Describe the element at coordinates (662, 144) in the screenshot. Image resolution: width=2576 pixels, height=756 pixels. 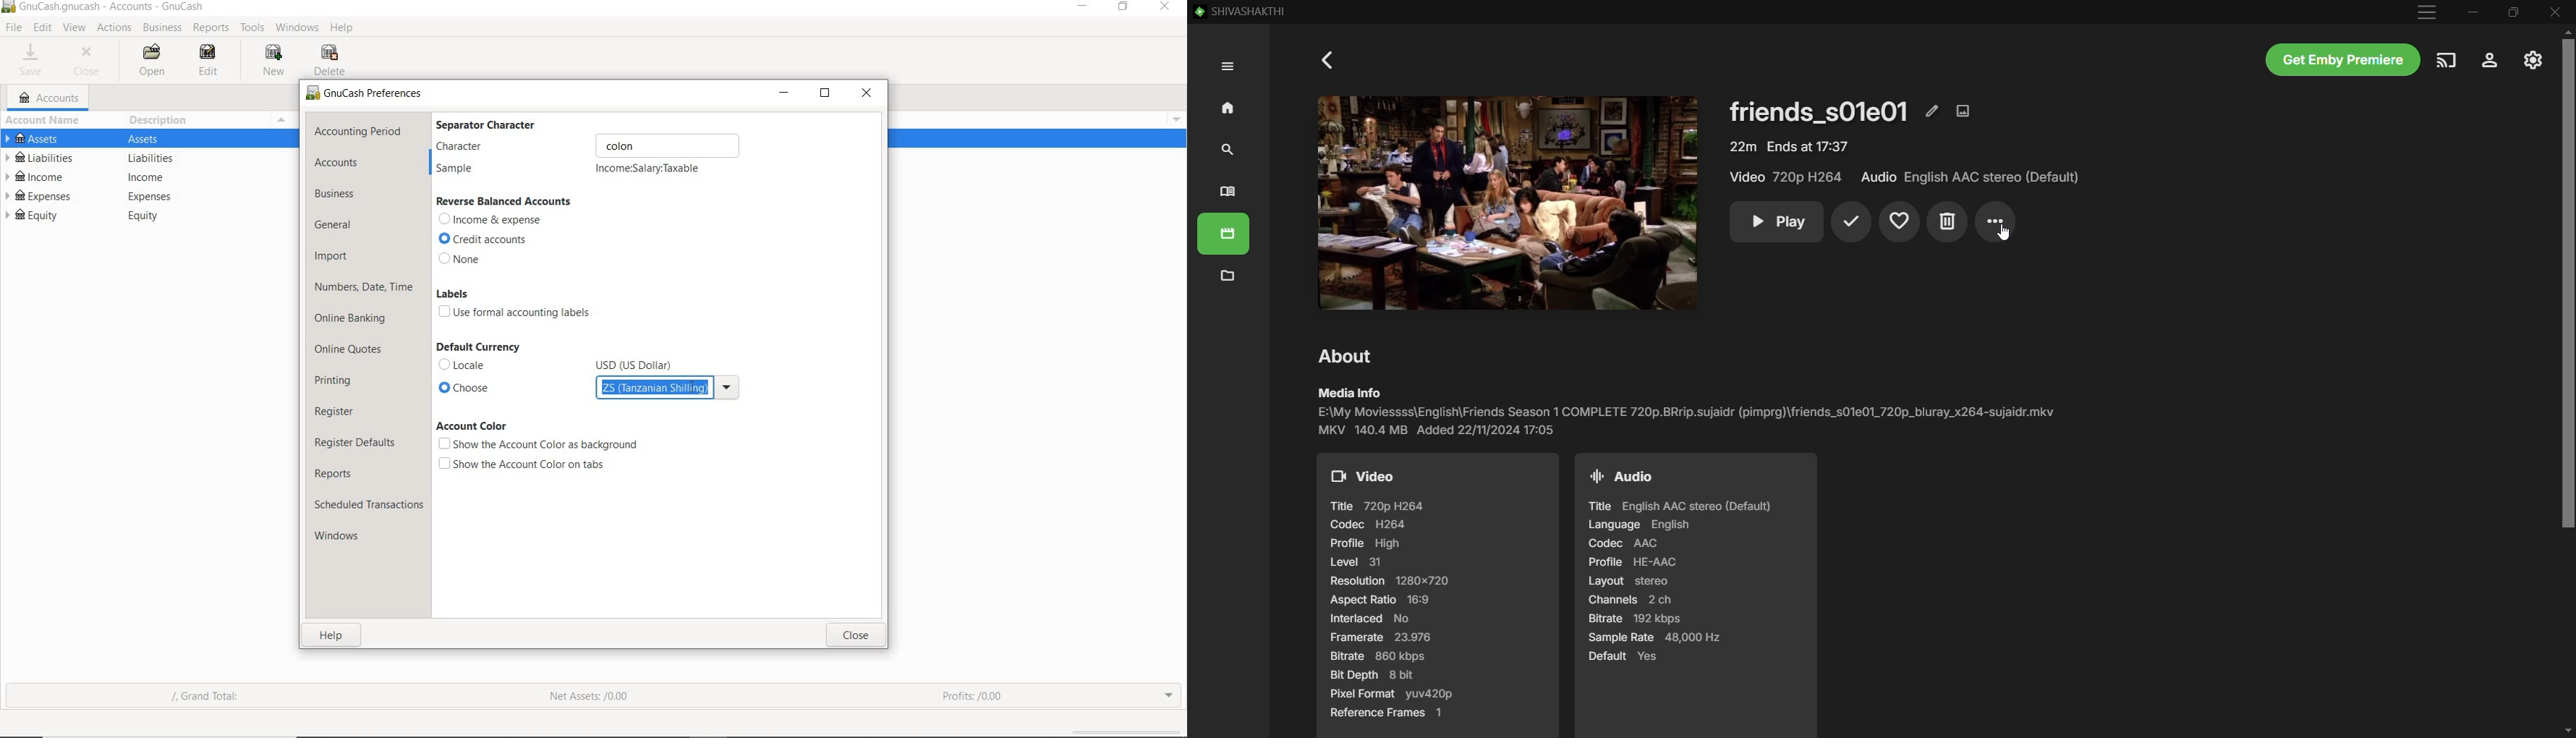
I see `` at that location.